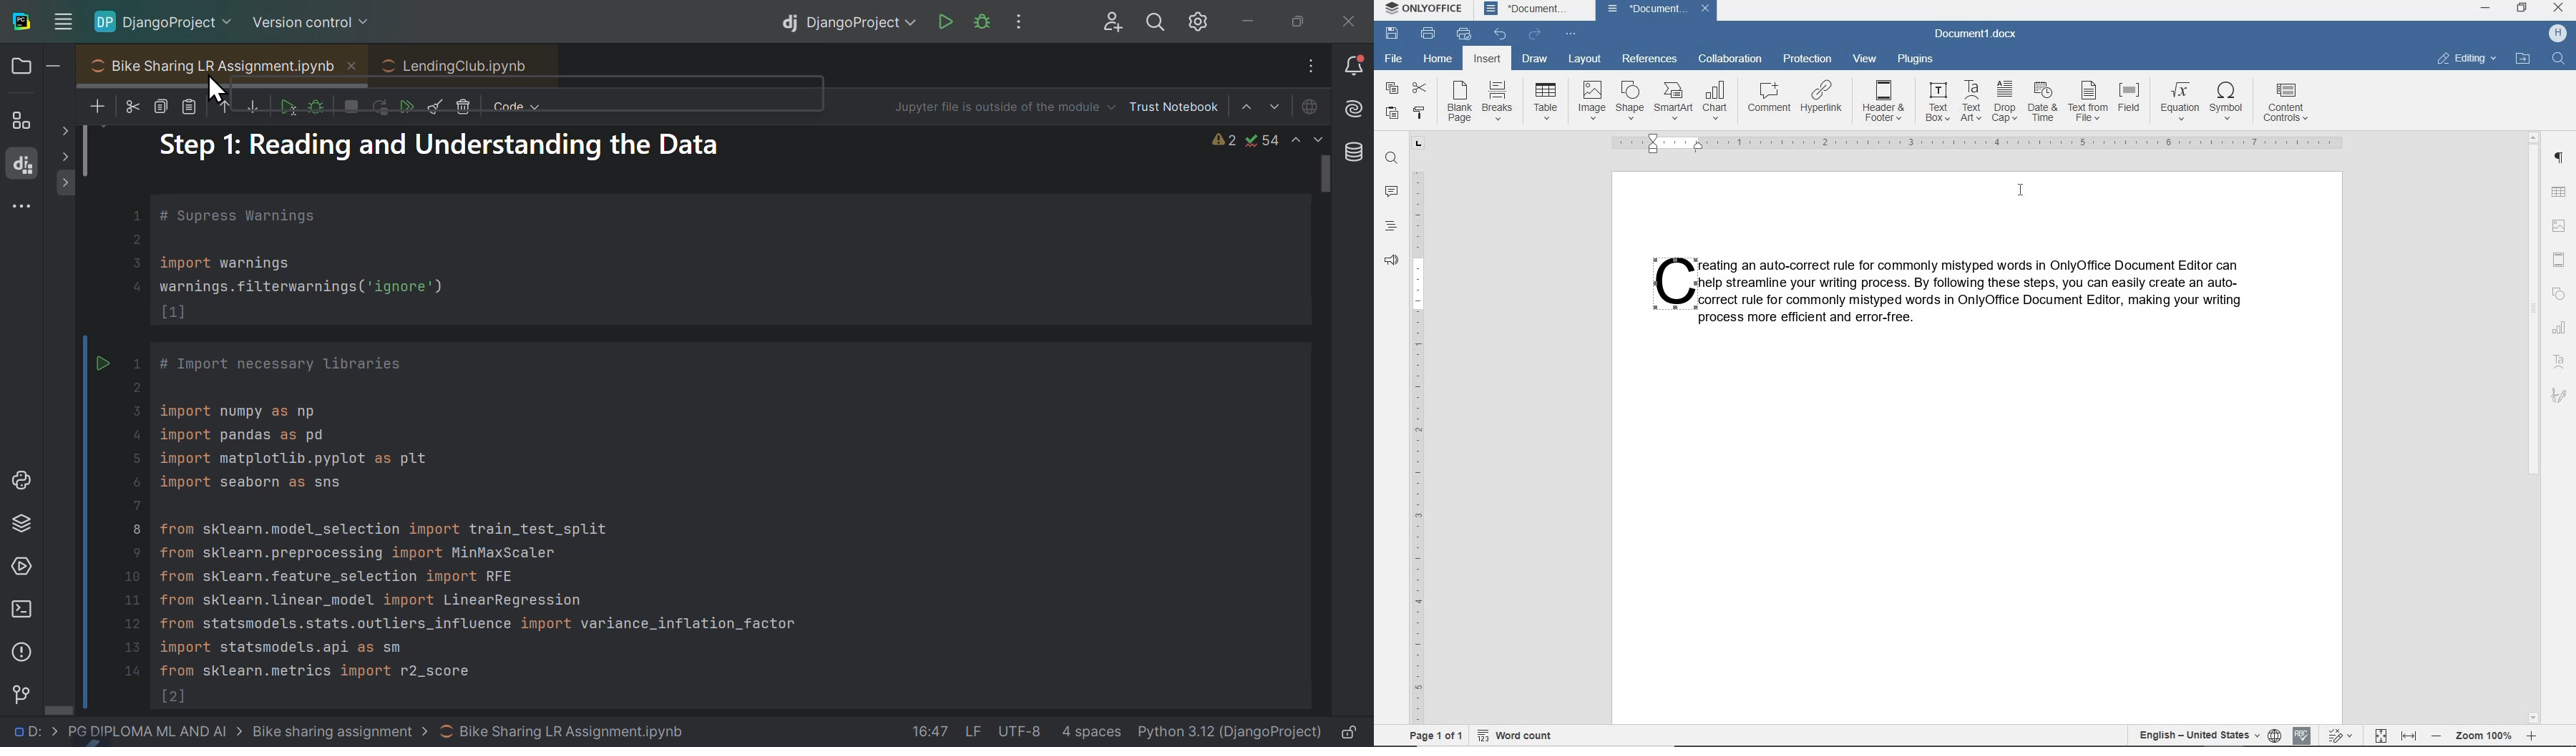 The height and width of the screenshot is (756, 2576). What do you see at coordinates (380, 105) in the screenshot?
I see `Run Kernel` at bounding box center [380, 105].